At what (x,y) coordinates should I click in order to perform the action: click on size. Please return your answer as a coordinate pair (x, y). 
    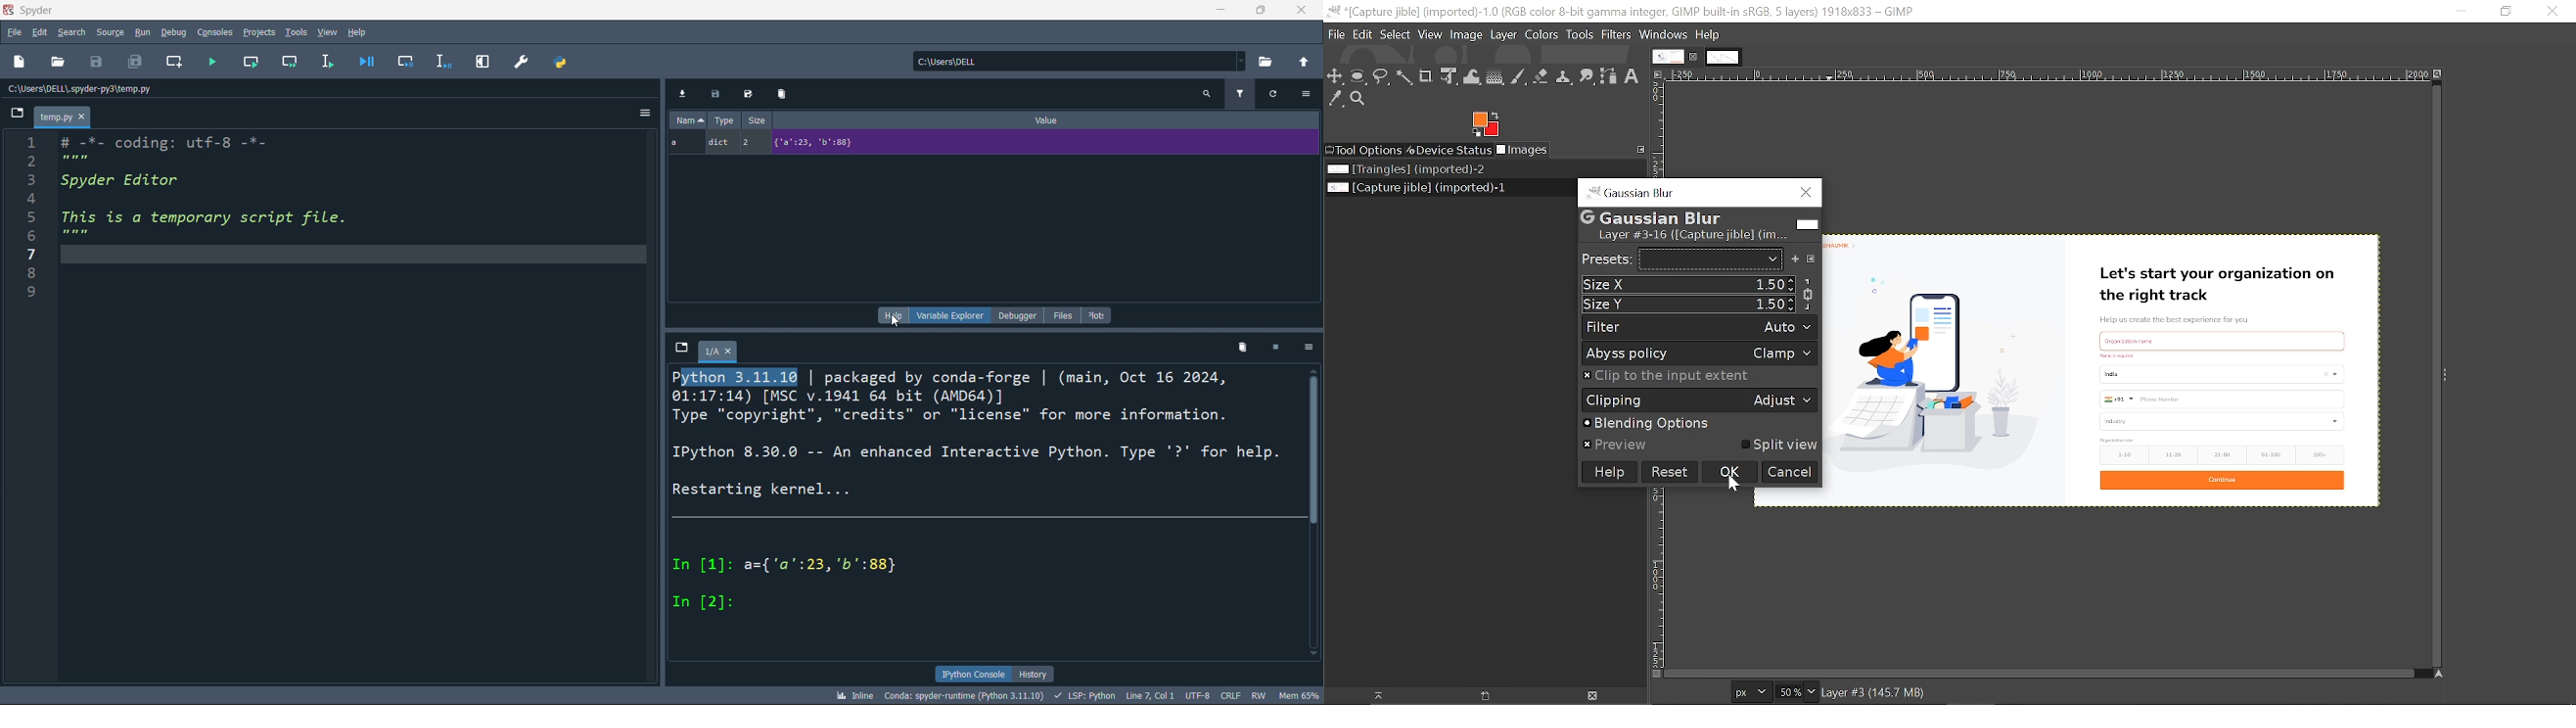
    Looking at the image, I should click on (757, 121).